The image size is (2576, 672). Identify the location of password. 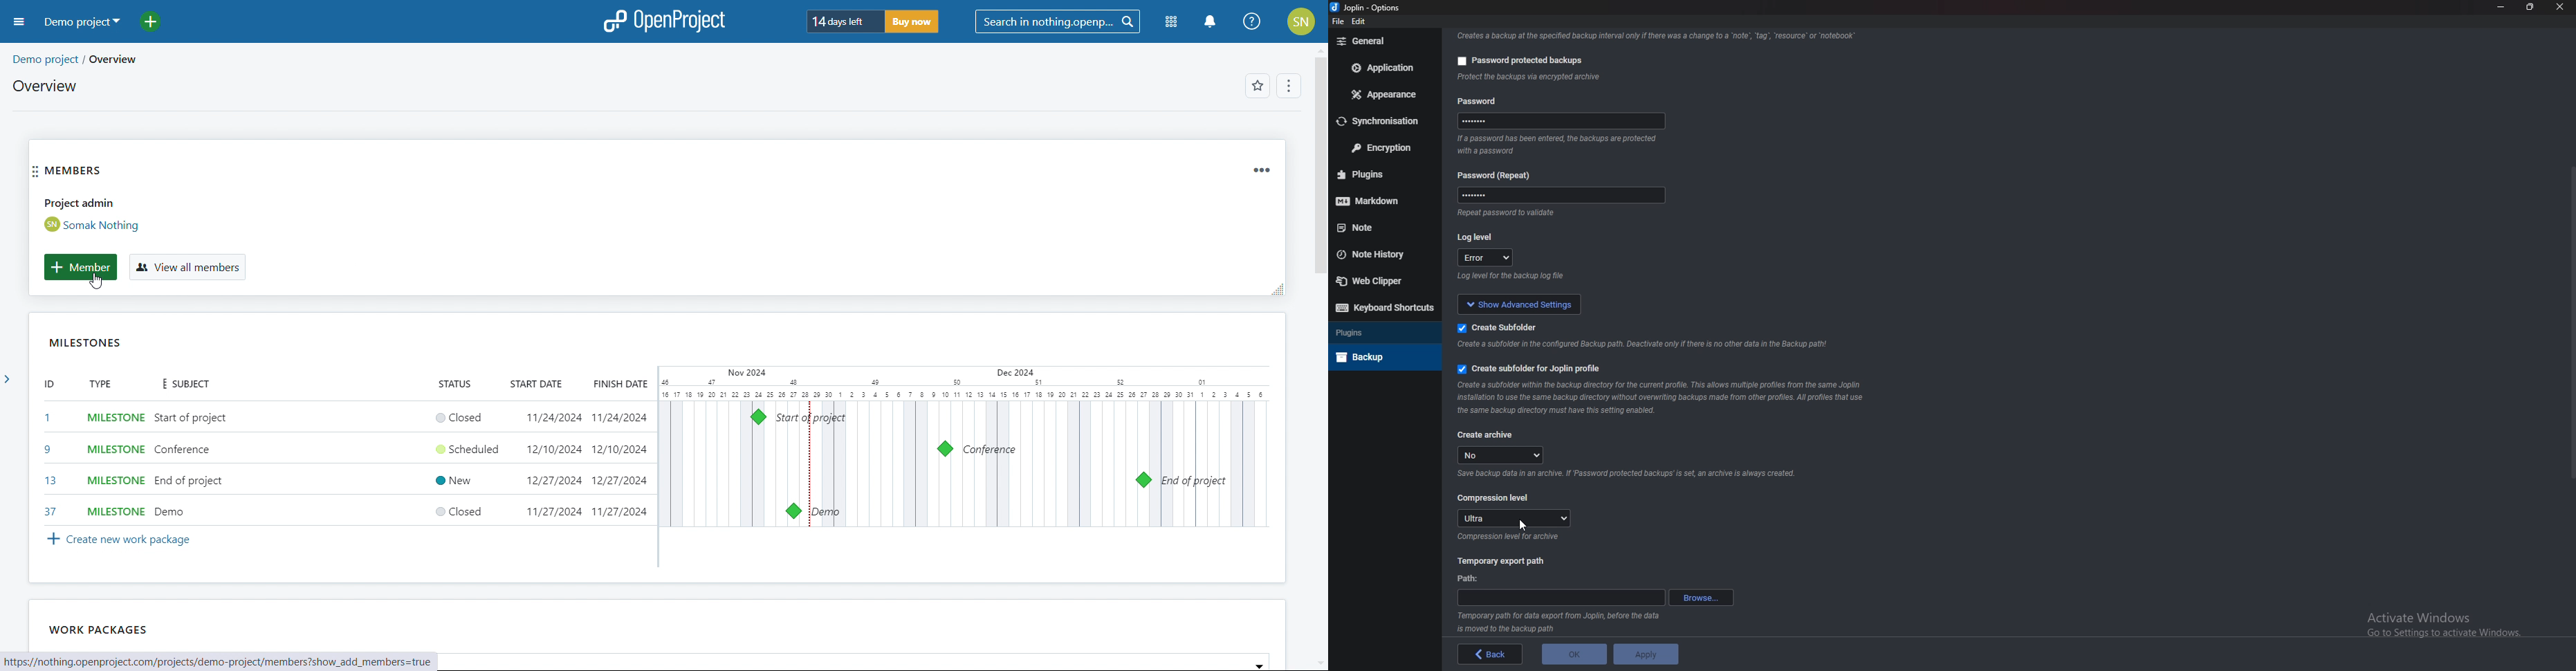
(1557, 197).